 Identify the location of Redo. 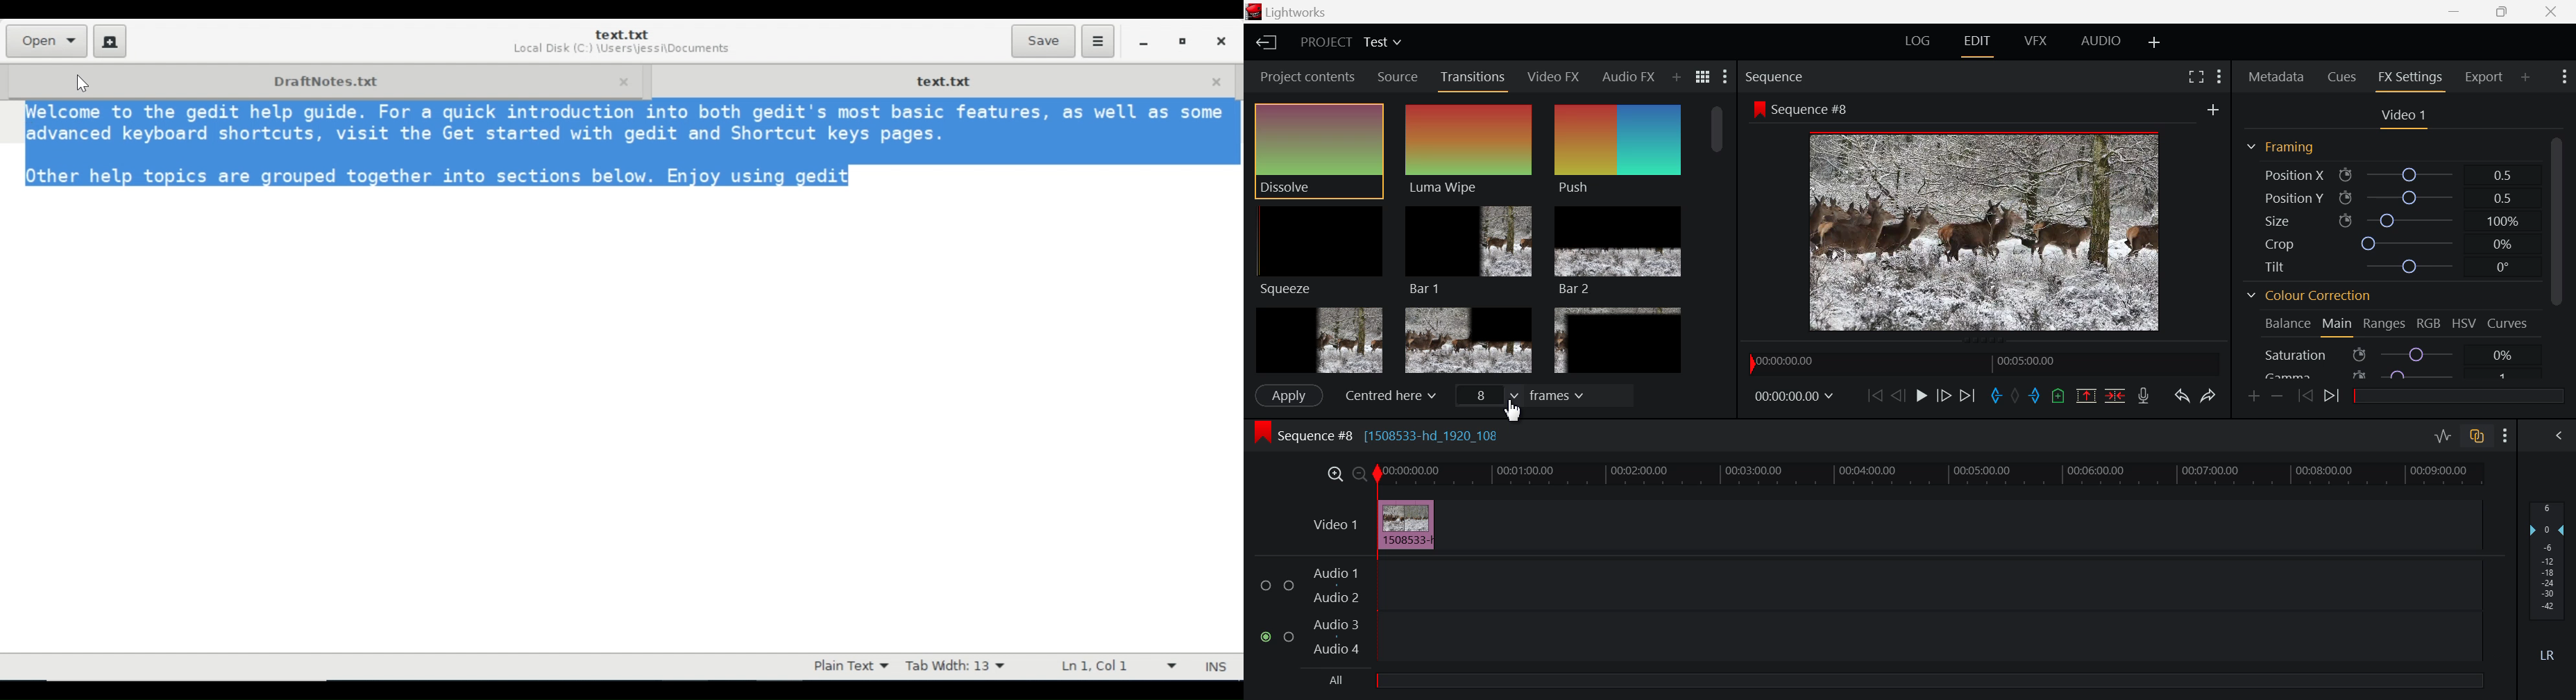
(2208, 395).